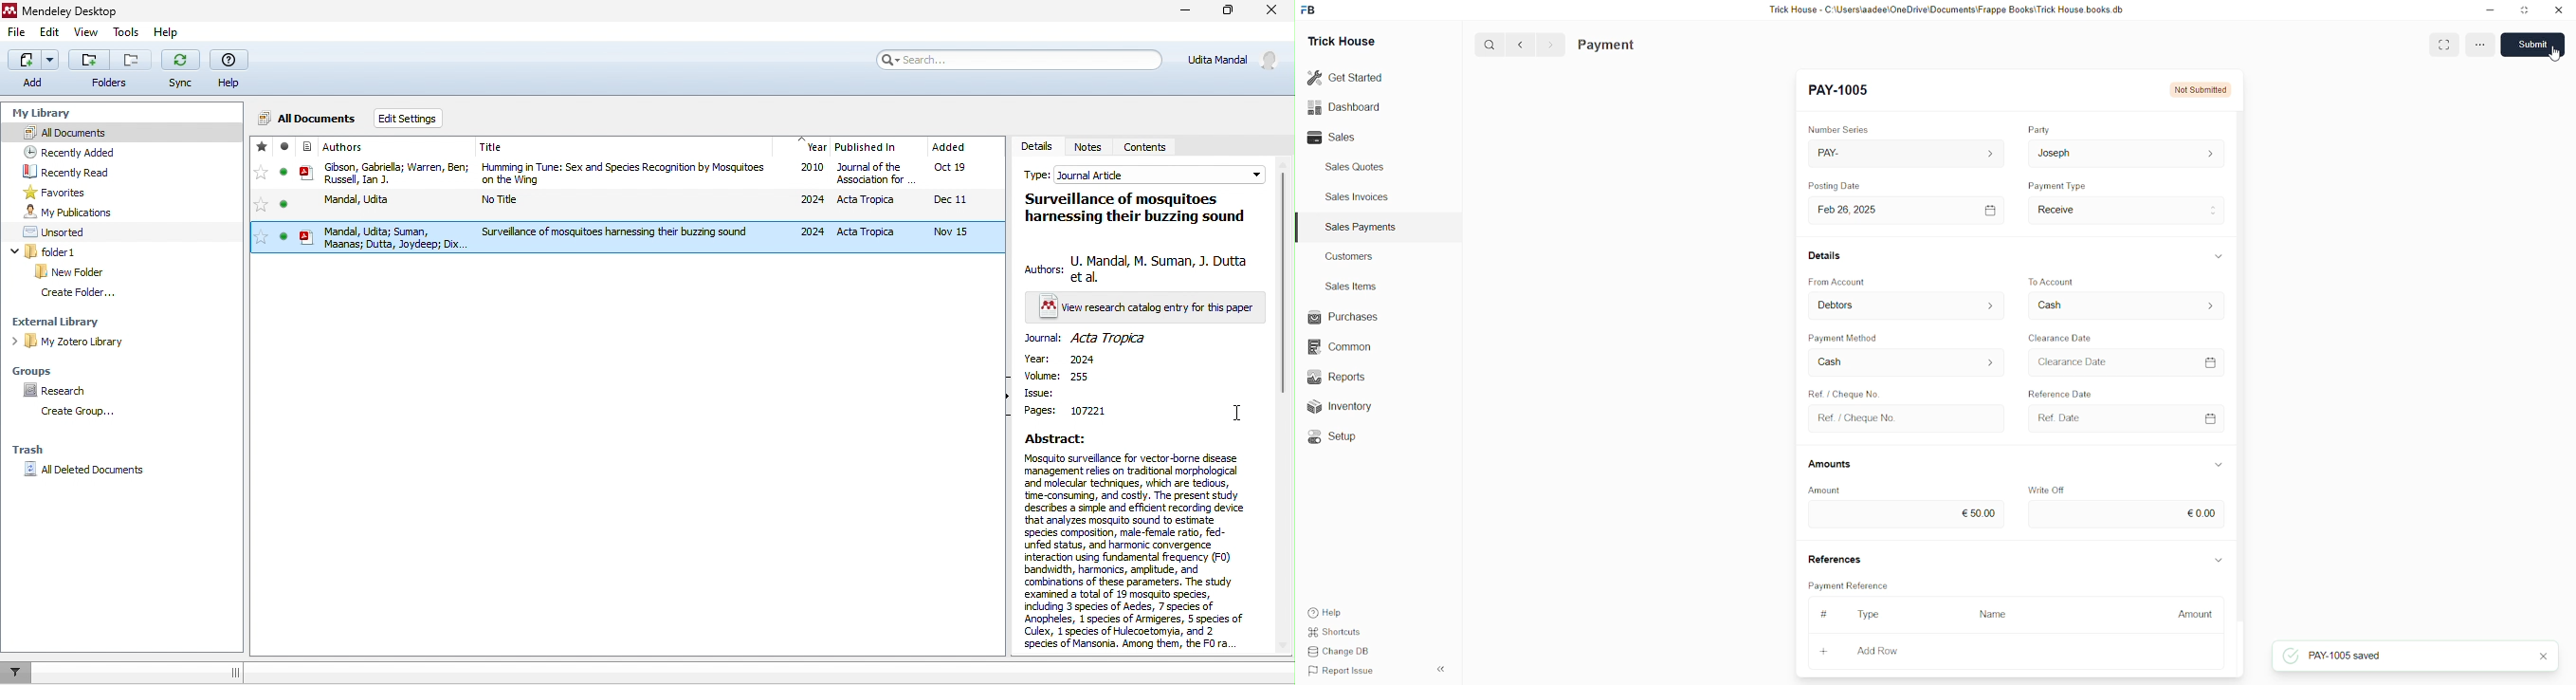 The width and height of the screenshot is (2576, 700). What do you see at coordinates (1838, 282) in the screenshot?
I see `From Account` at bounding box center [1838, 282].